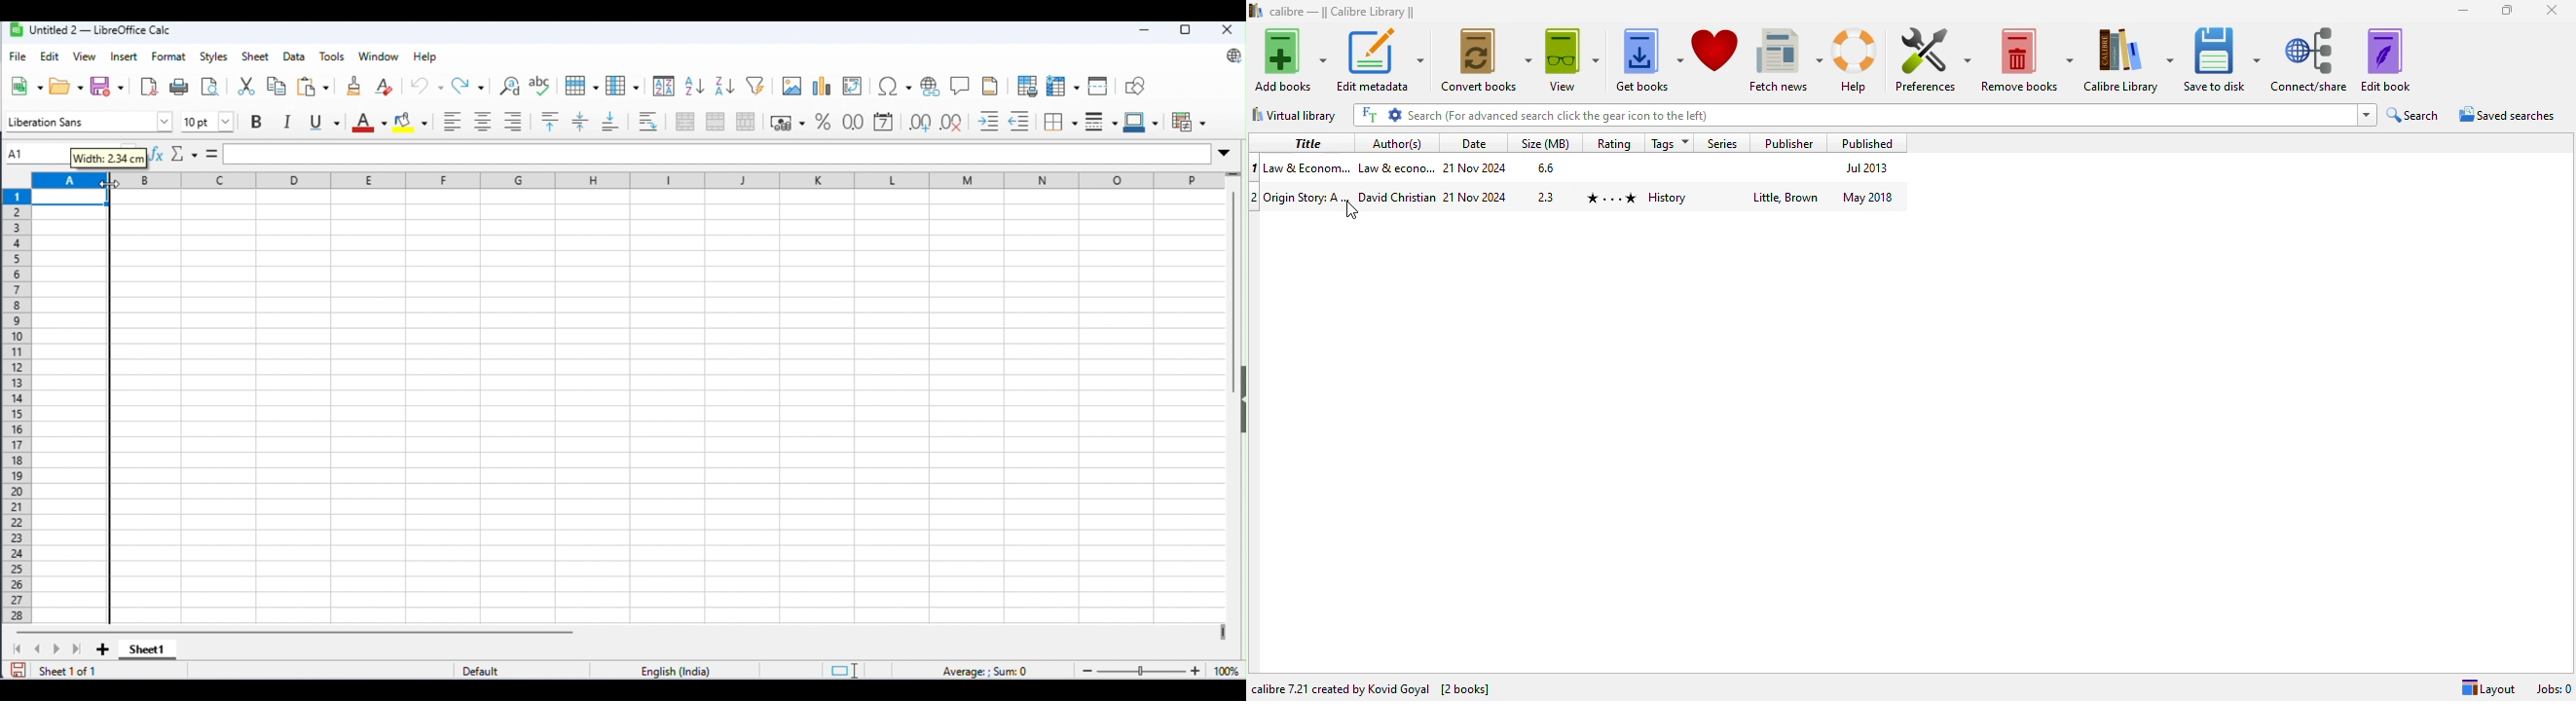 This screenshot has height=728, width=2576. I want to click on underline, so click(324, 120).